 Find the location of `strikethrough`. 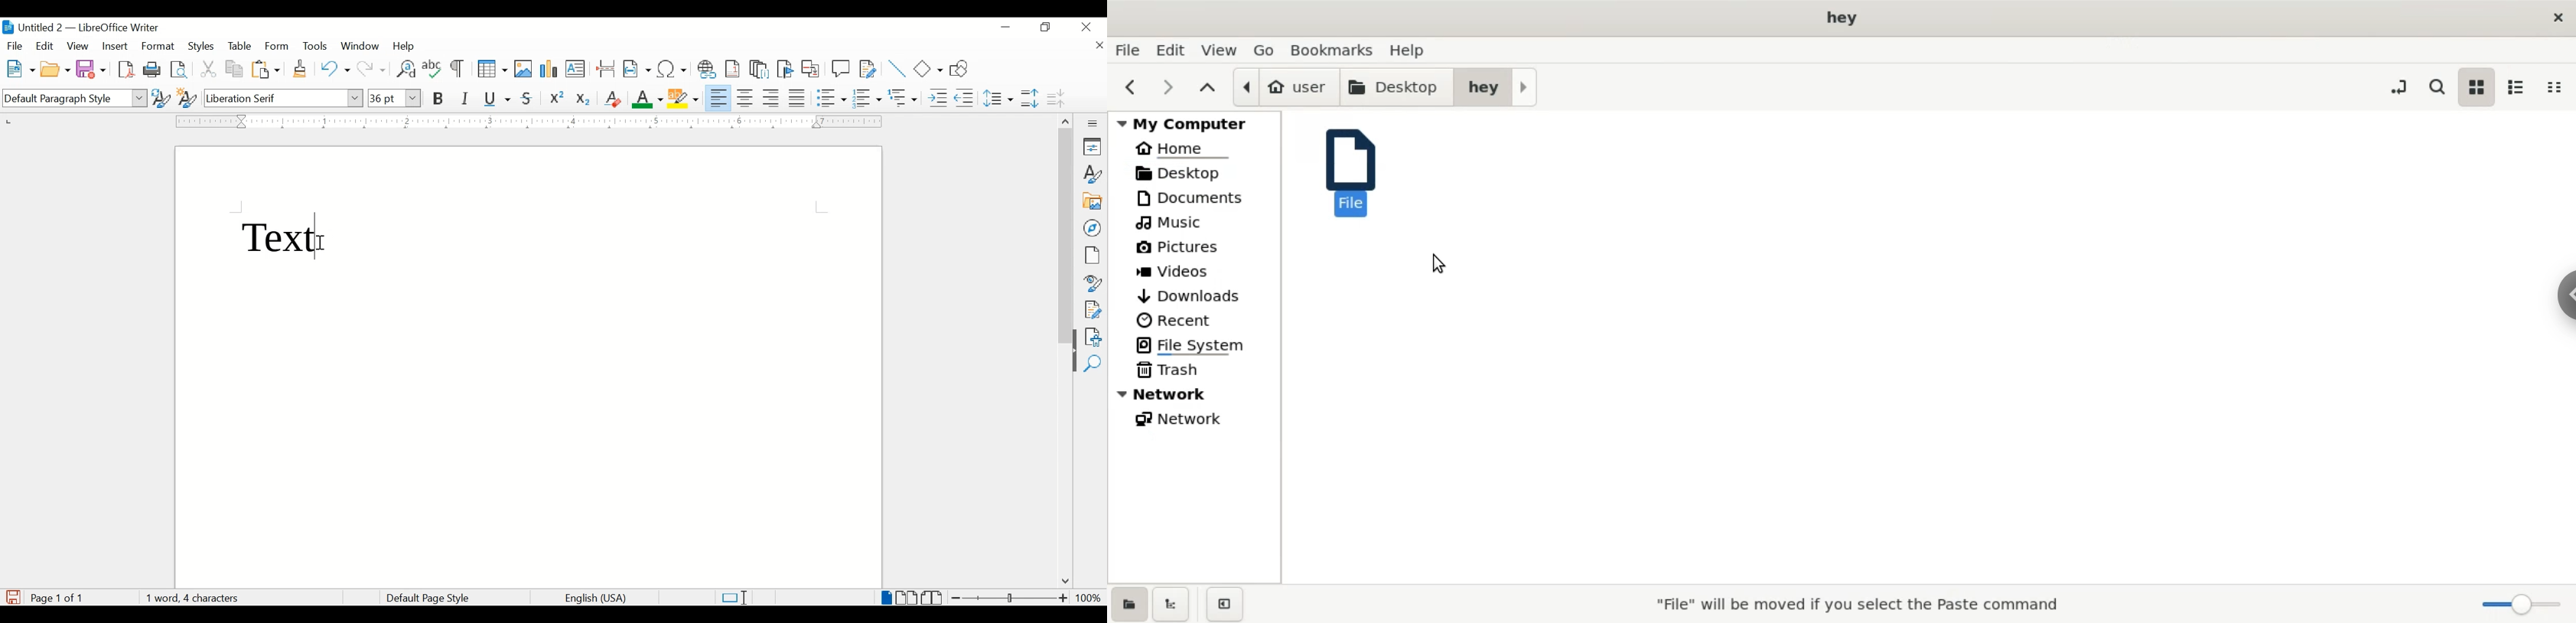

strikethrough is located at coordinates (527, 99).